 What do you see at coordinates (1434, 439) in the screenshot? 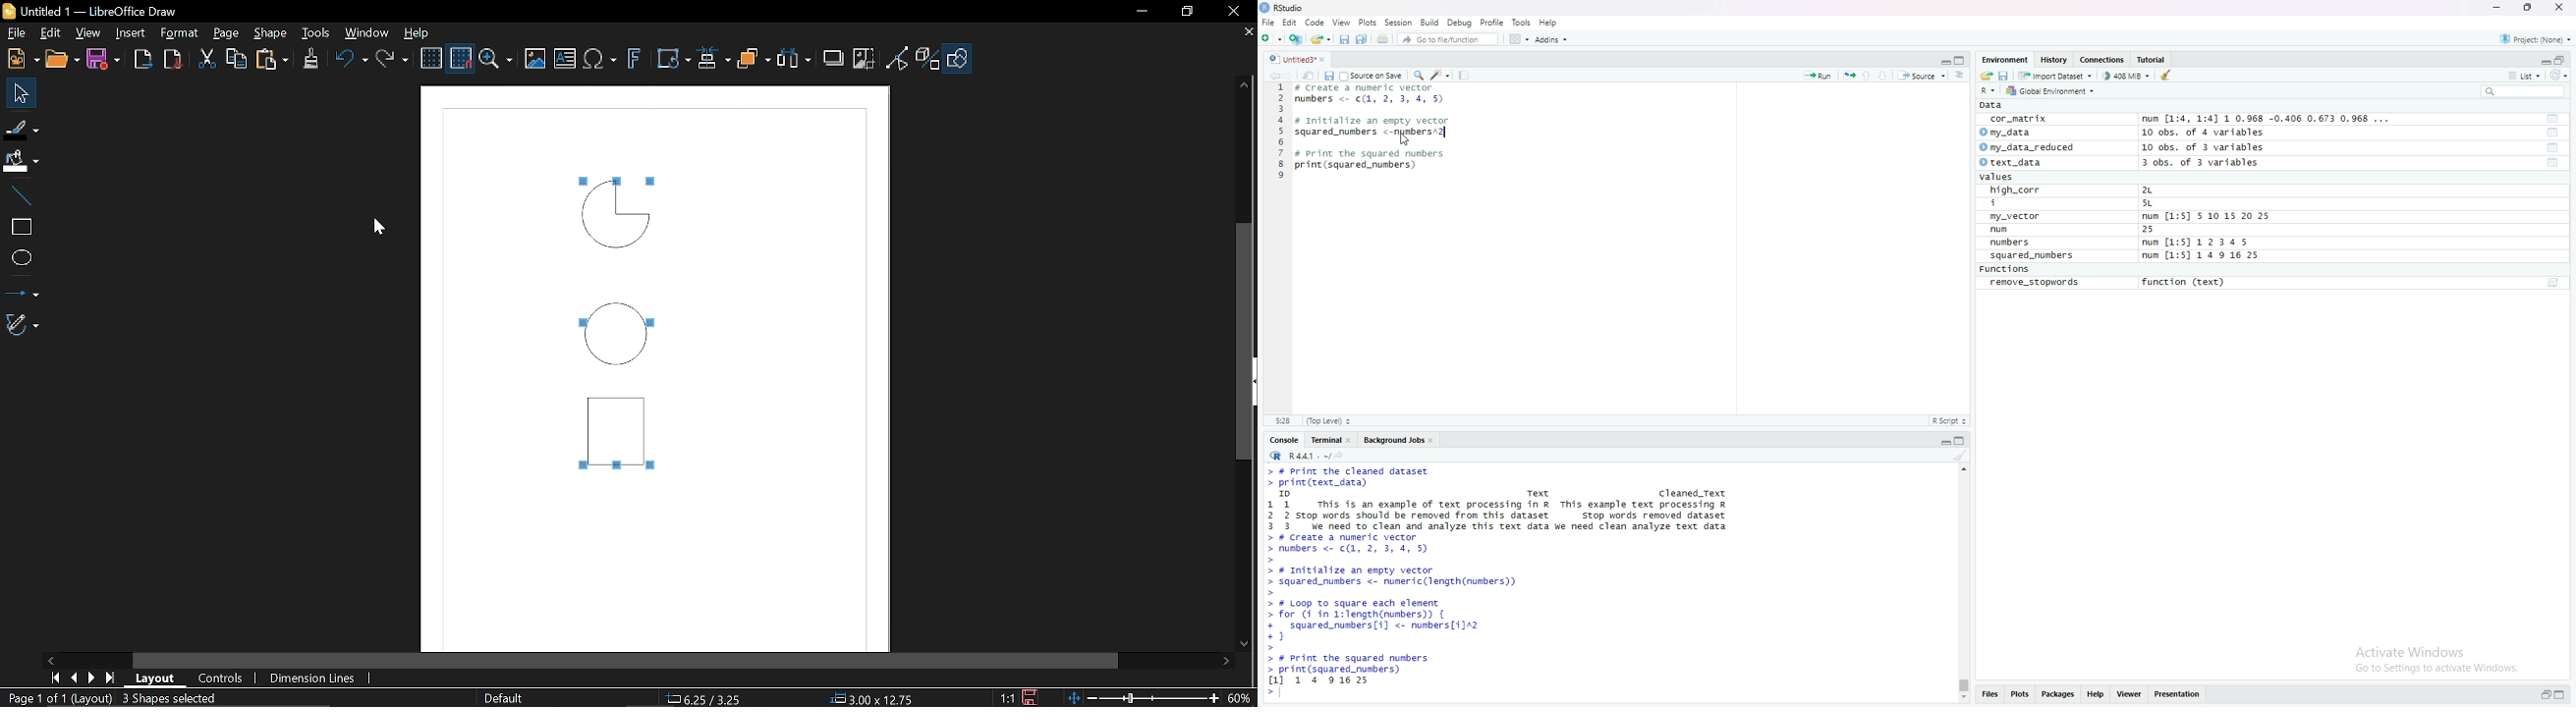
I see `close` at bounding box center [1434, 439].